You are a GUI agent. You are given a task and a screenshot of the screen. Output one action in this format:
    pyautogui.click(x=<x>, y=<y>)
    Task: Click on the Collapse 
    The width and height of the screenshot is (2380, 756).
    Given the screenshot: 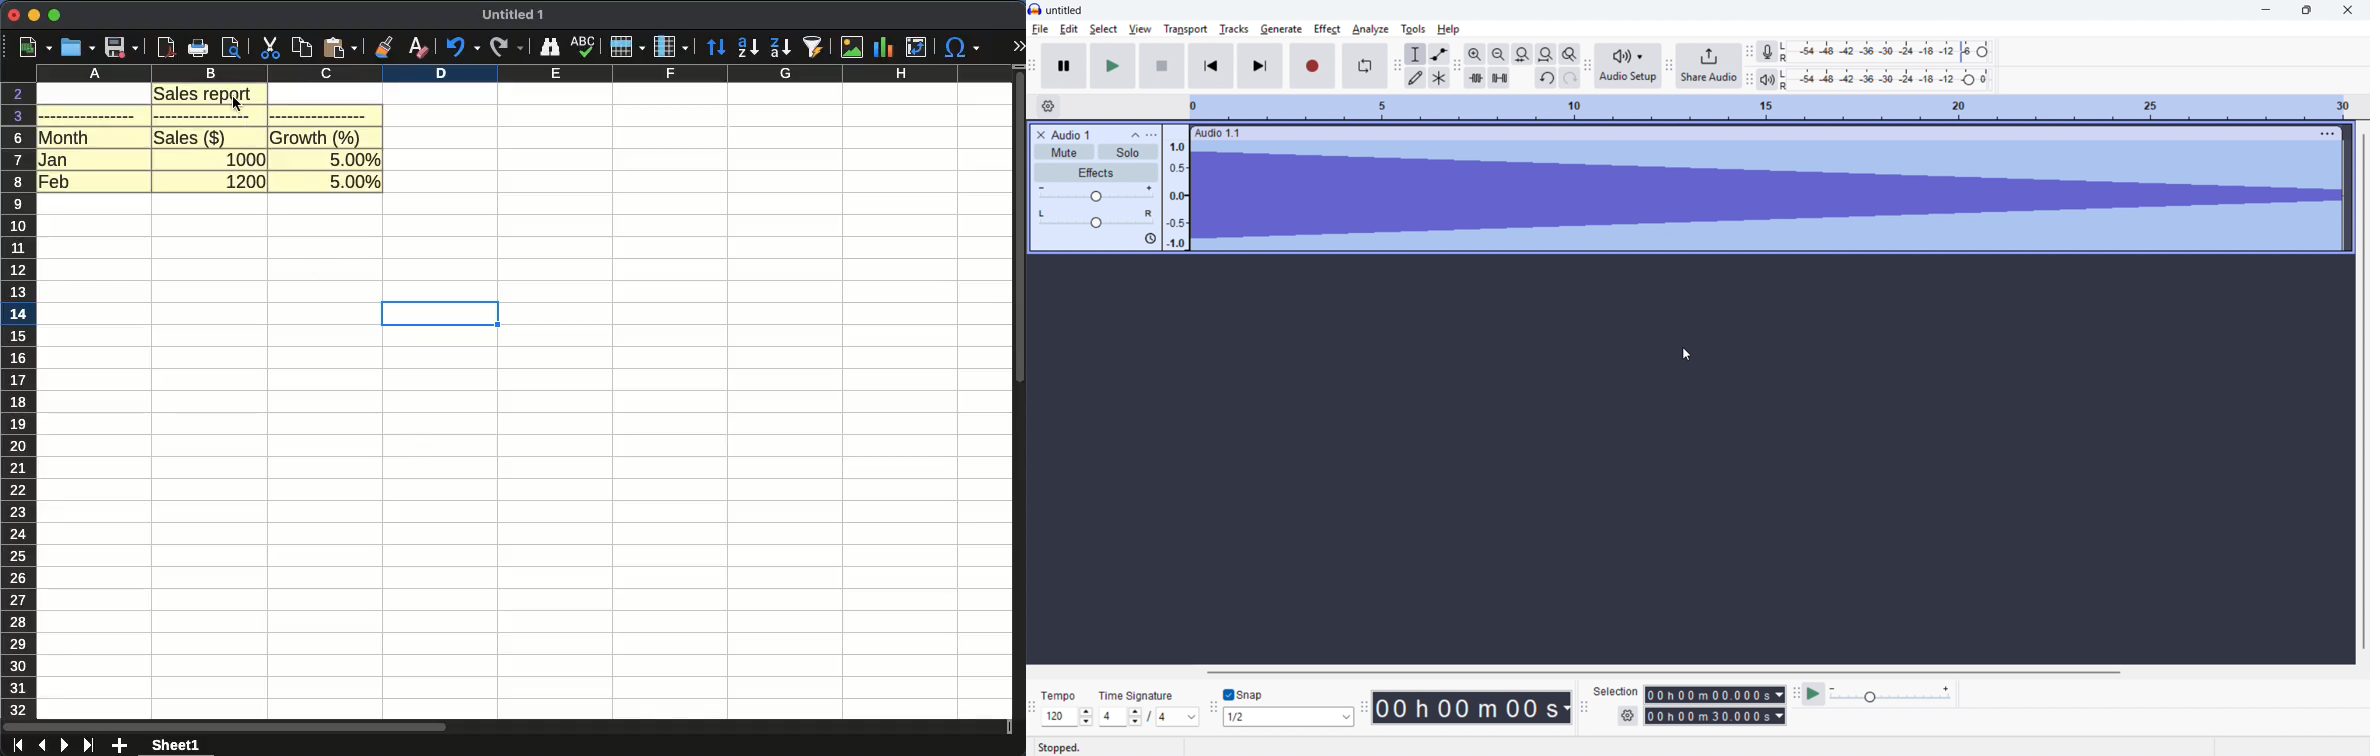 What is the action you would take?
    pyautogui.click(x=1135, y=134)
    